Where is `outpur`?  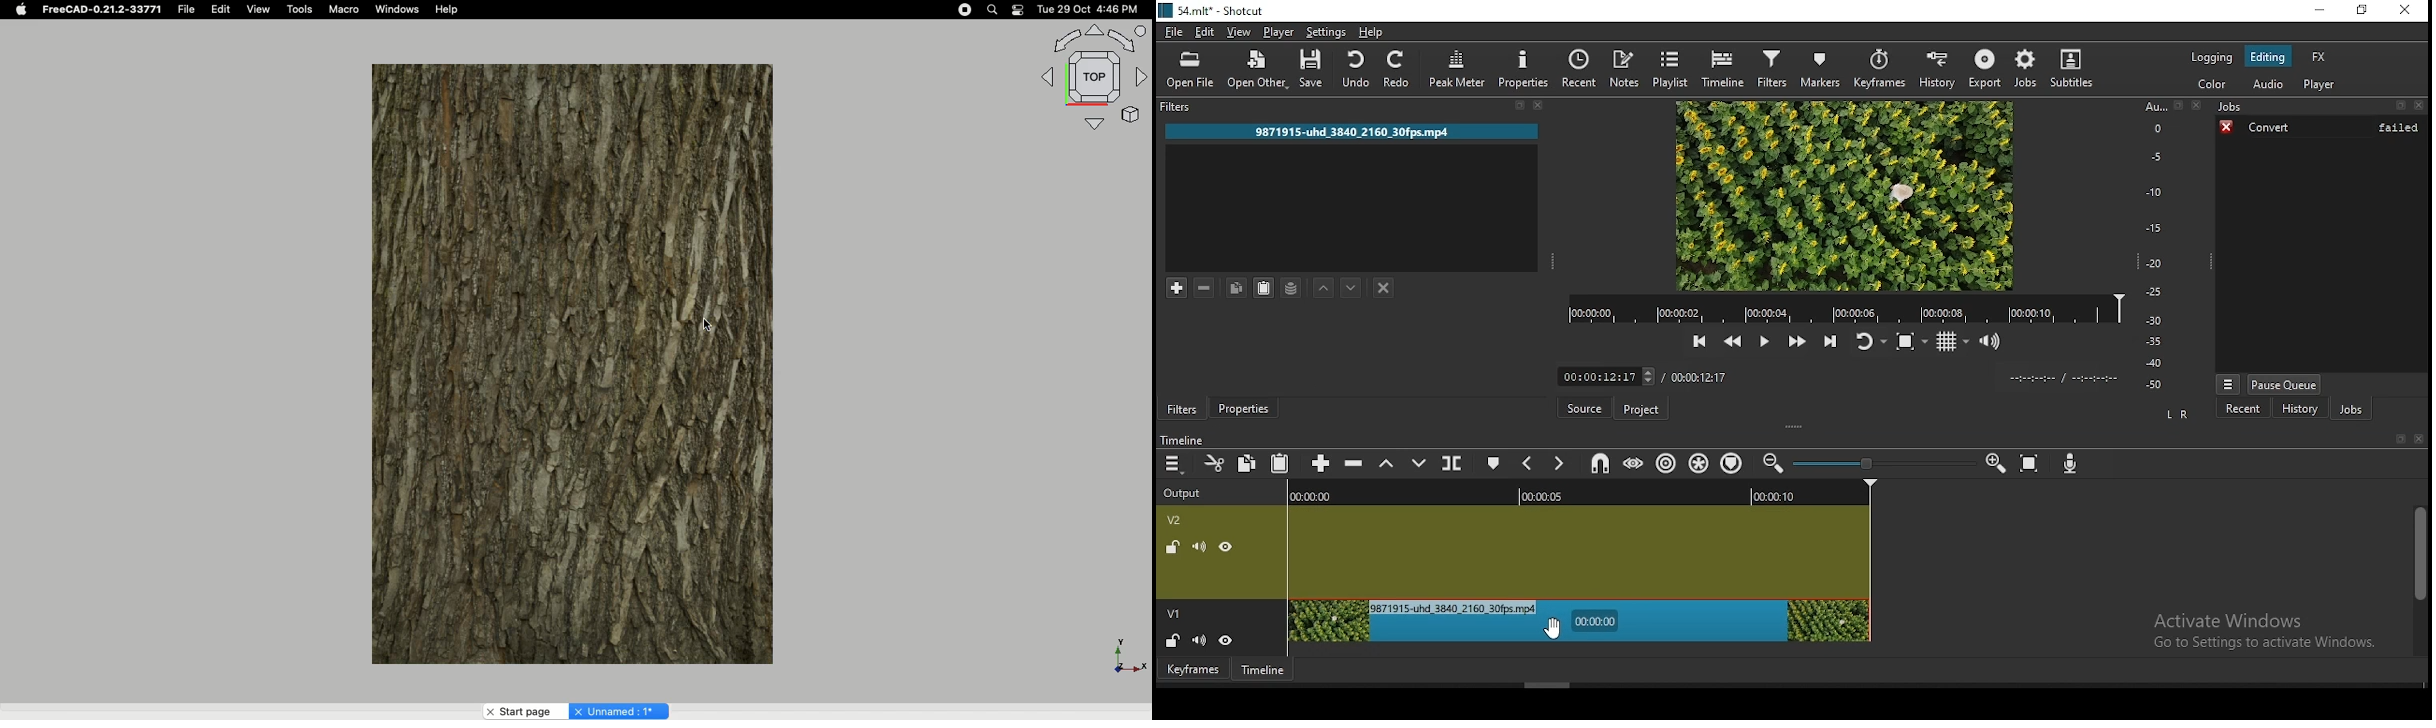 outpur is located at coordinates (1187, 492).